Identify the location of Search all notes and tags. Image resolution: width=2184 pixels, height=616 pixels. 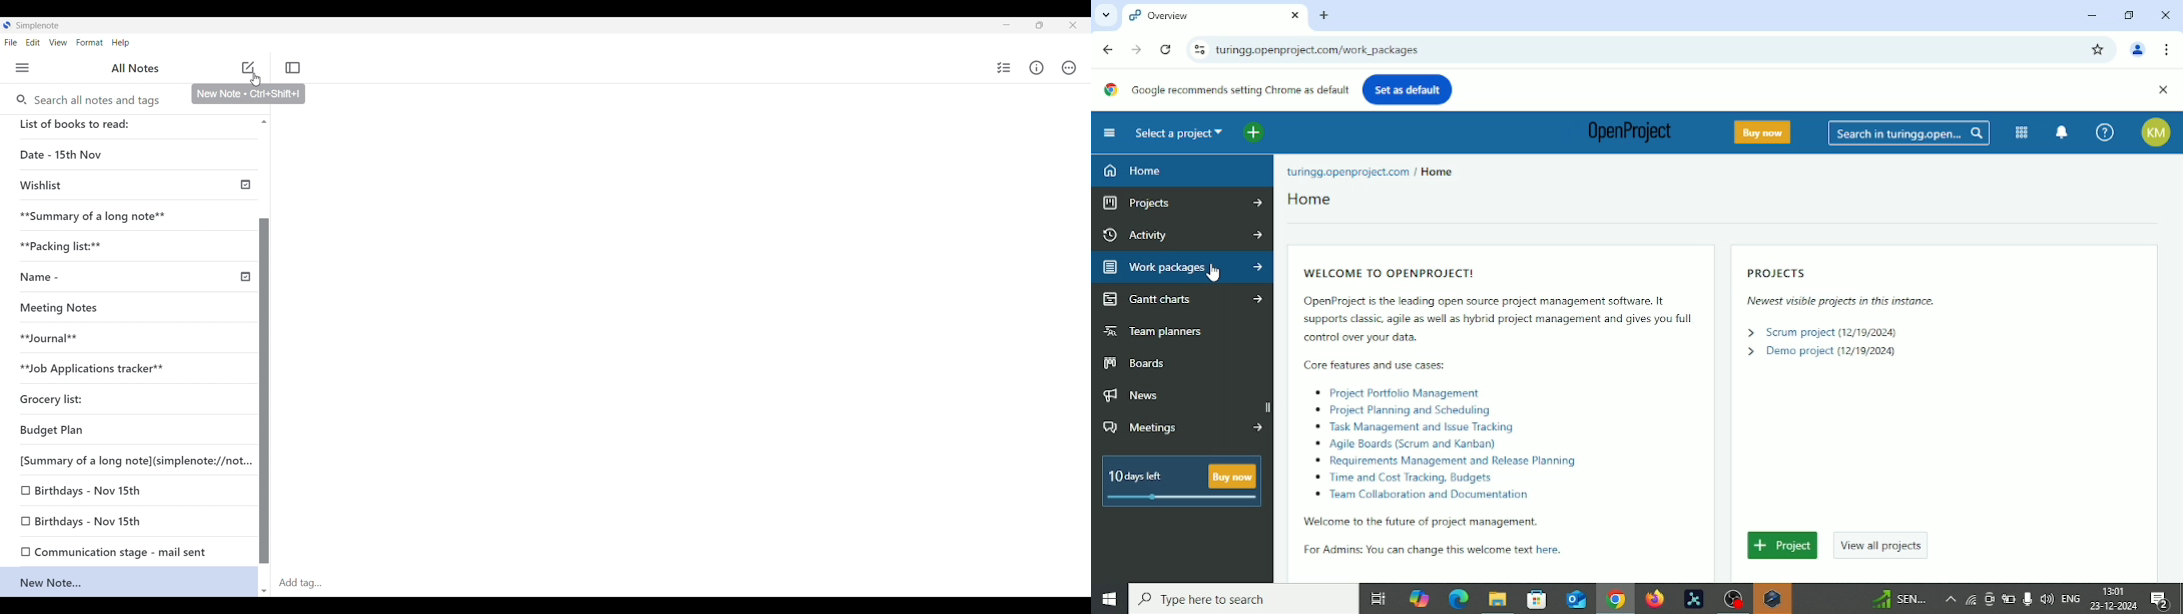
(97, 98).